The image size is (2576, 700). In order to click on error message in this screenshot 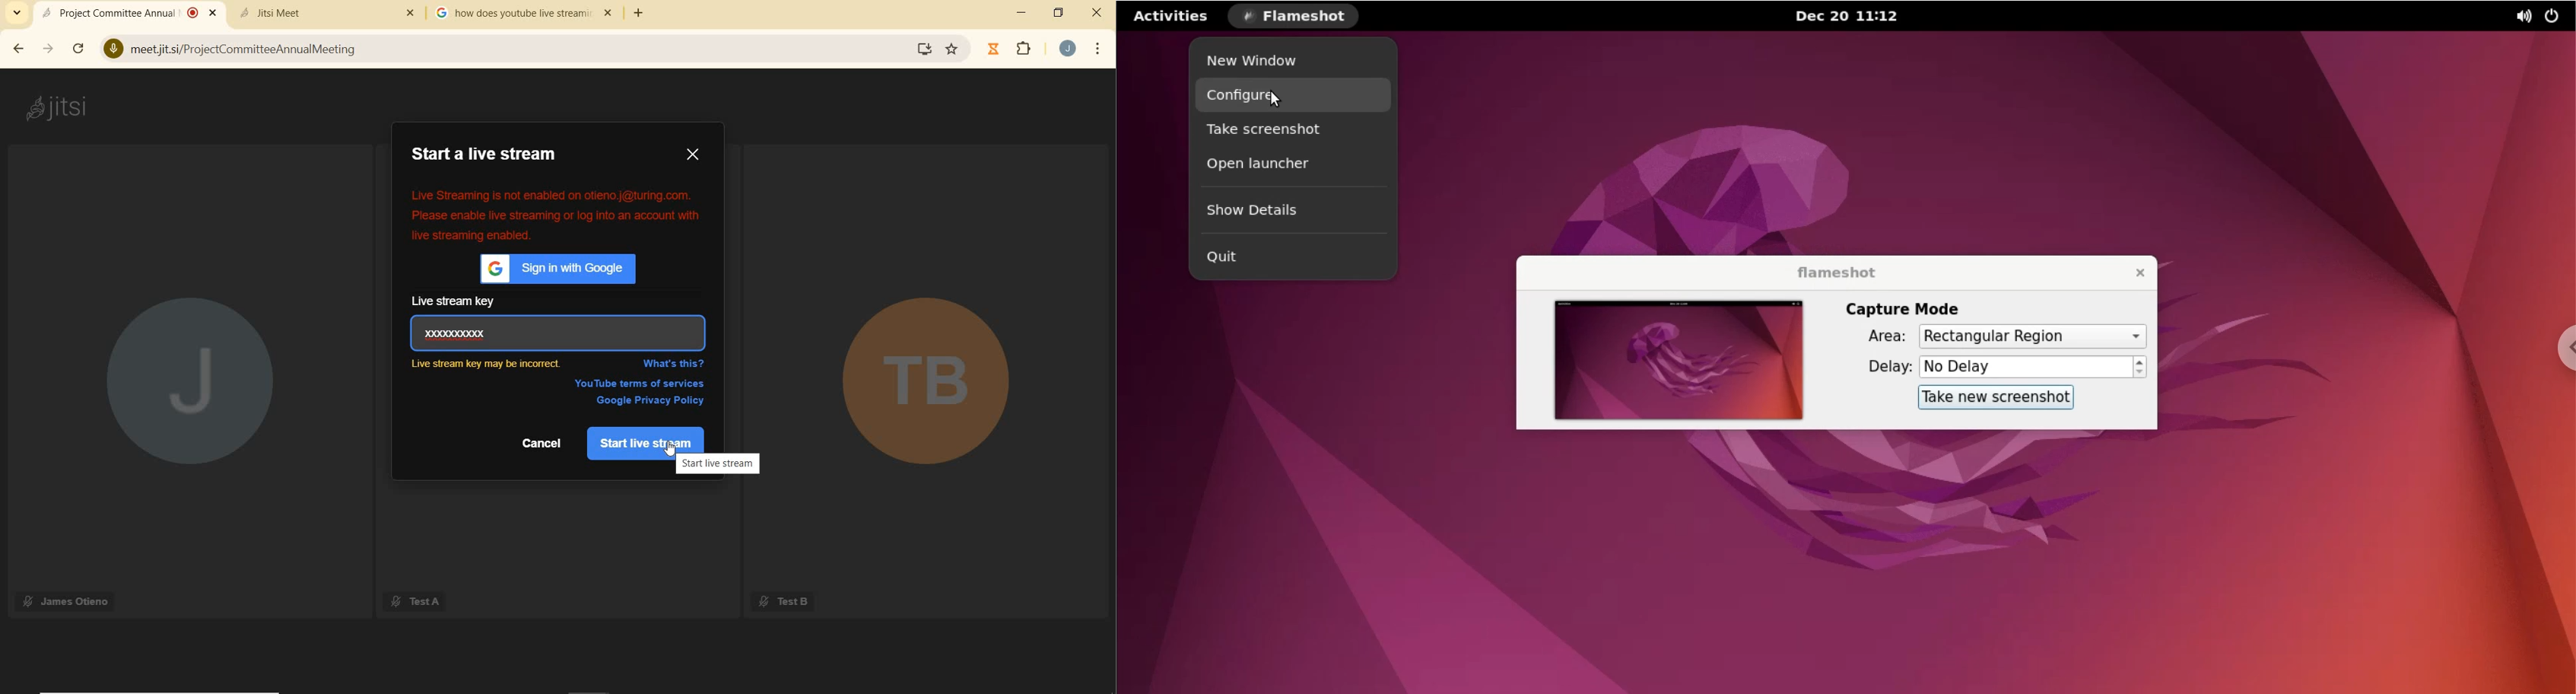, I will do `click(556, 215)`.